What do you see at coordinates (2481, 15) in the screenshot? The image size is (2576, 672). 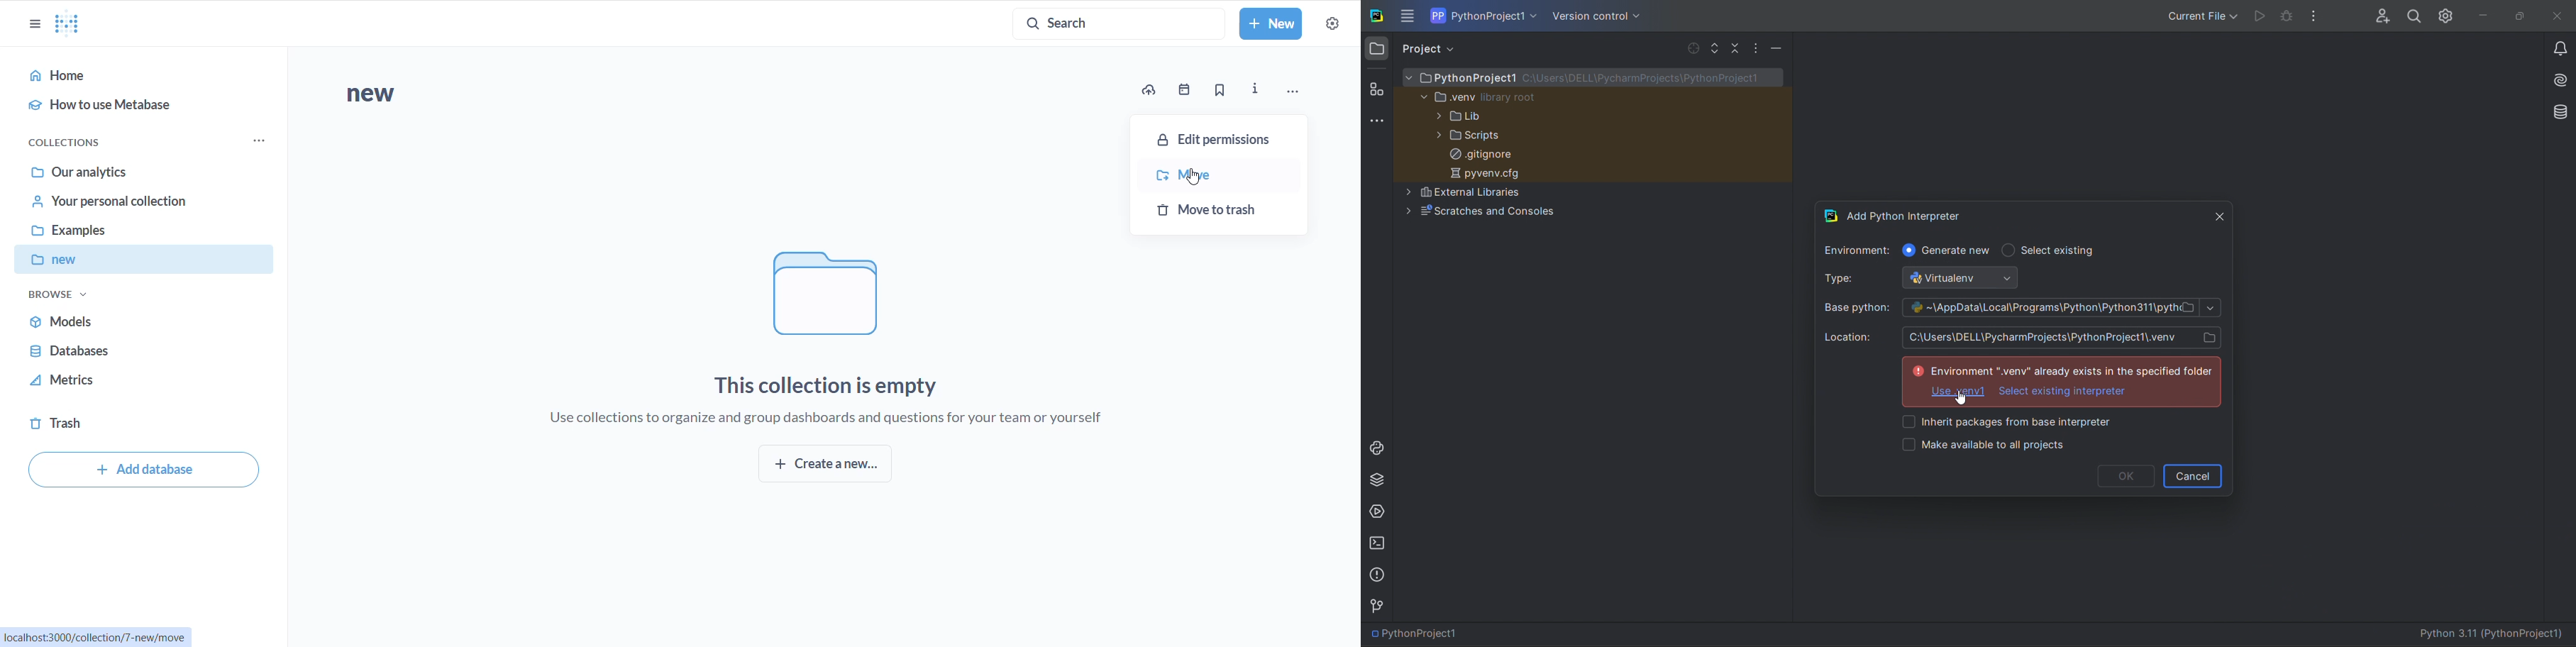 I see `minimize` at bounding box center [2481, 15].